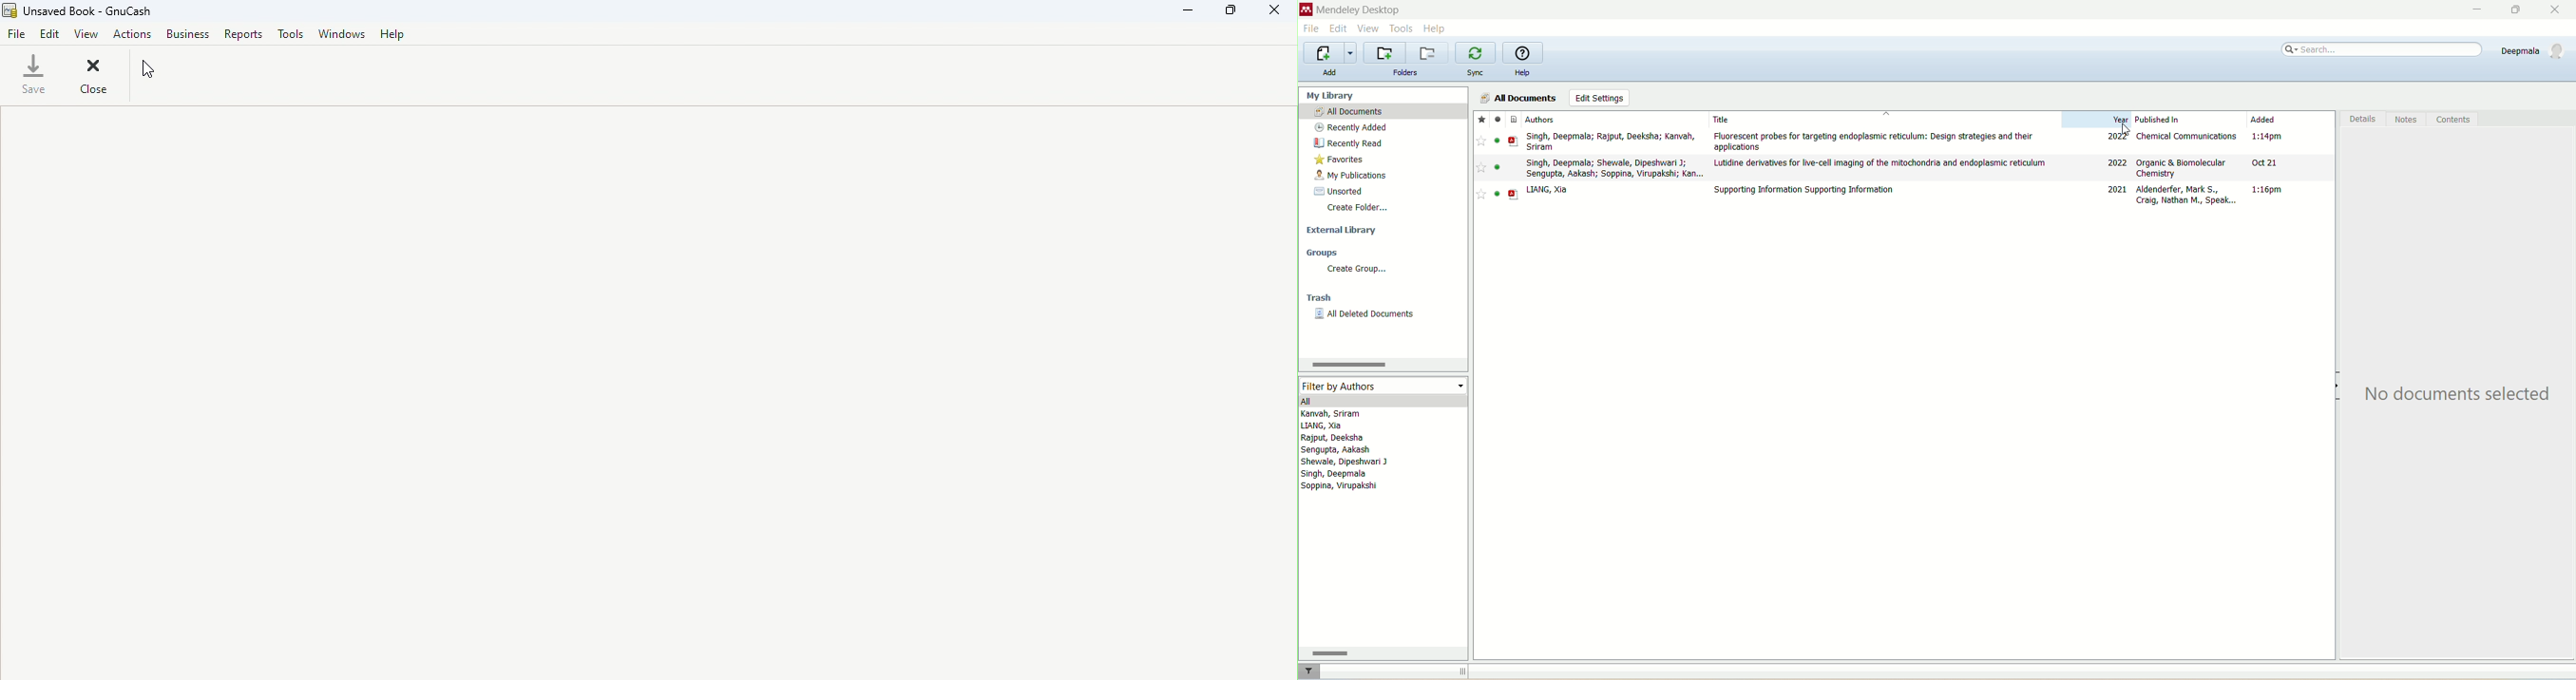 This screenshot has height=700, width=2576. Describe the element at coordinates (2118, 161) in the screenshot. I see `2022` at that location.